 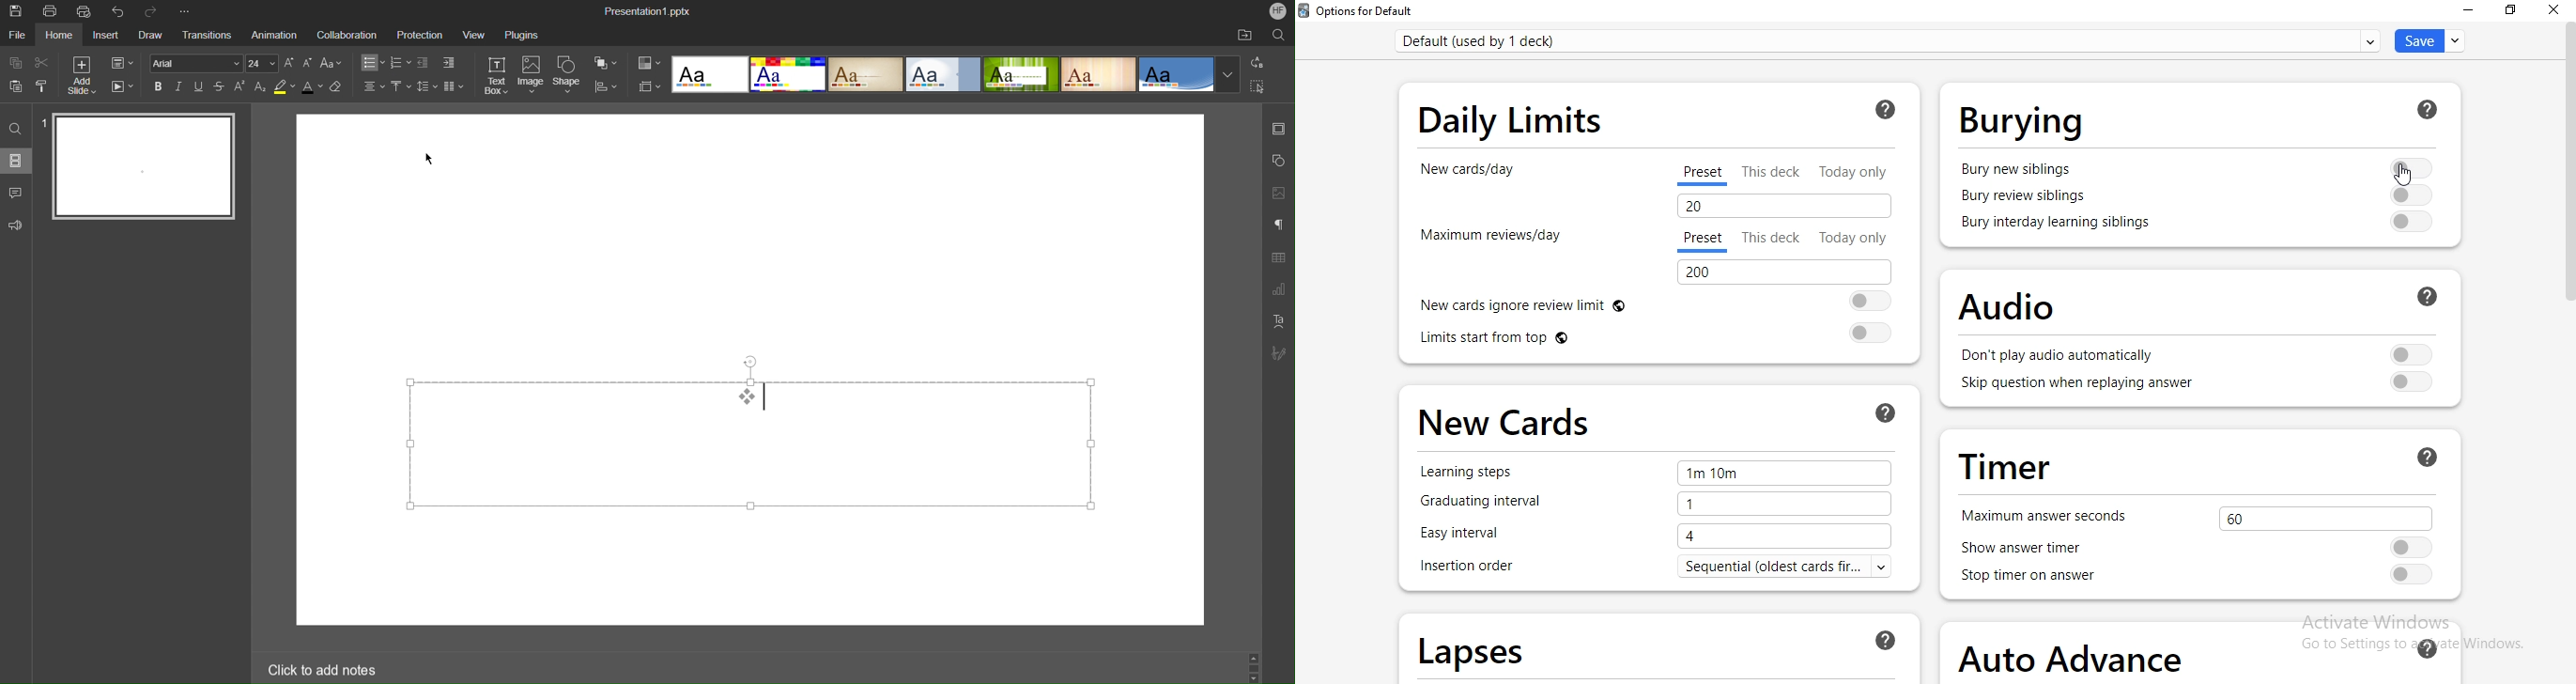 What do you see at coordinates (1244, 34) in the screenshot?
I see `Open File Location` at bounding box center [1244, 34].